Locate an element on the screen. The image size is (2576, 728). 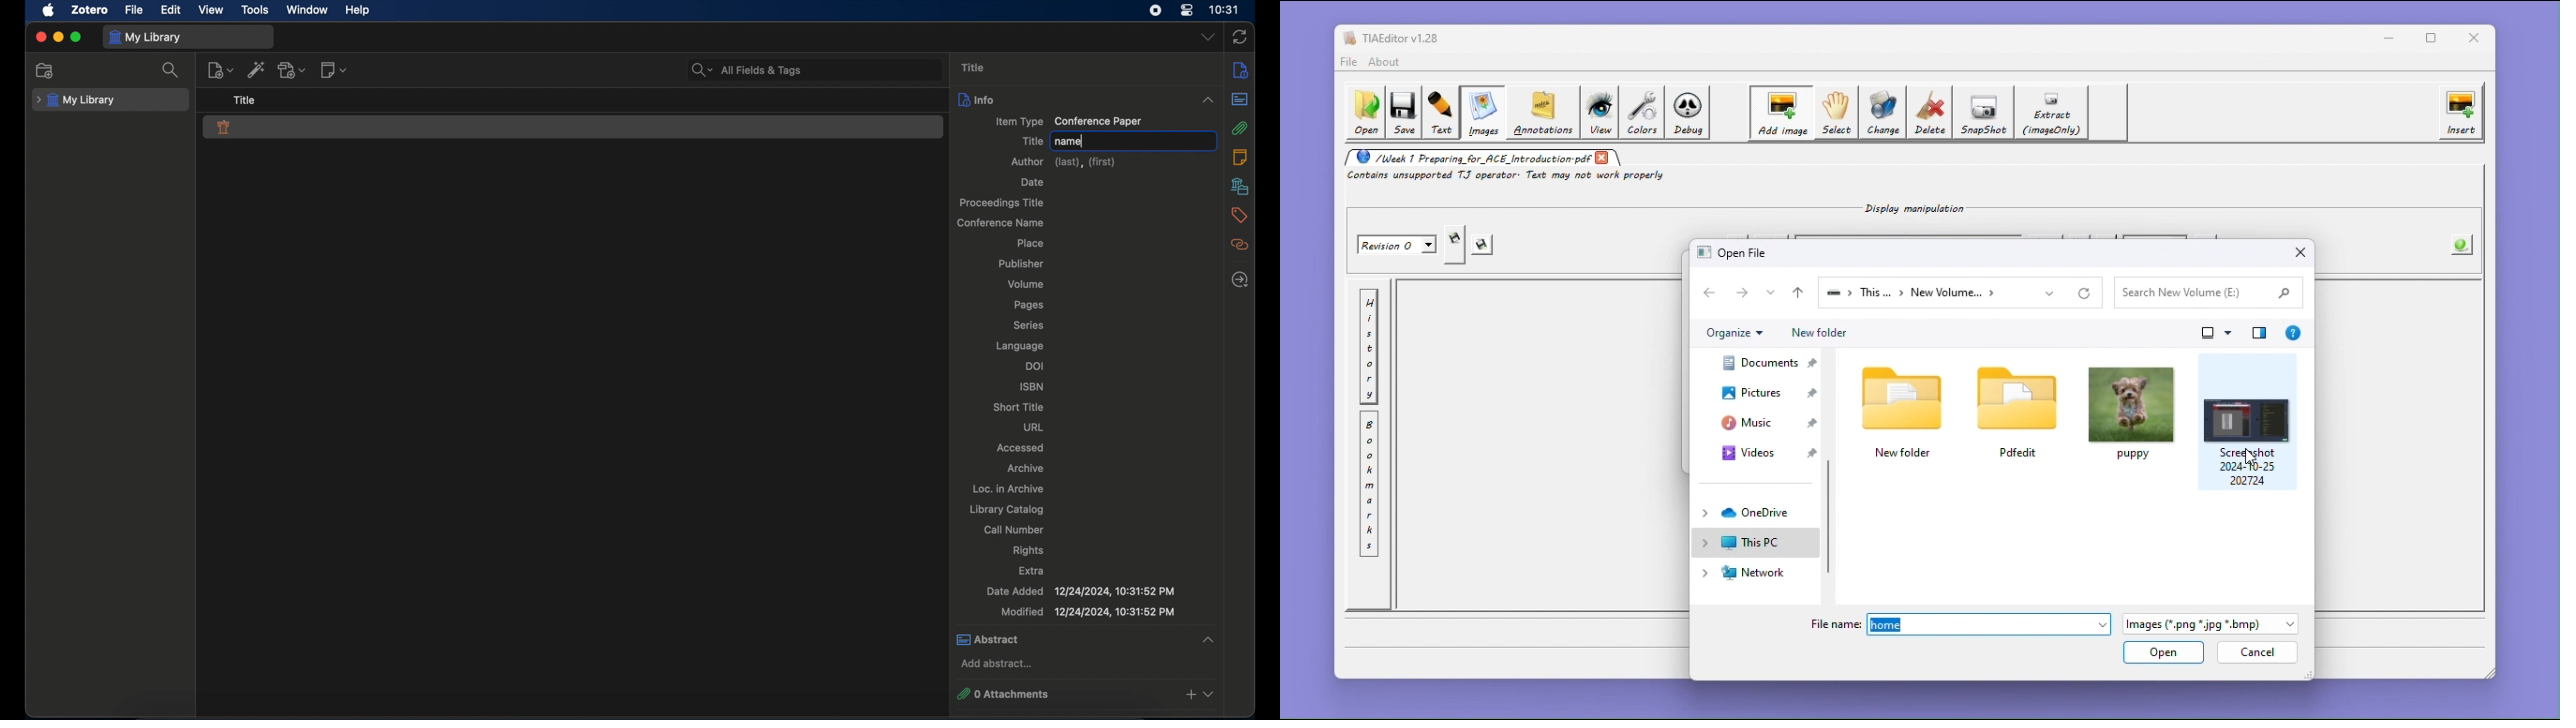
tools is located at coordinates (255, 10).